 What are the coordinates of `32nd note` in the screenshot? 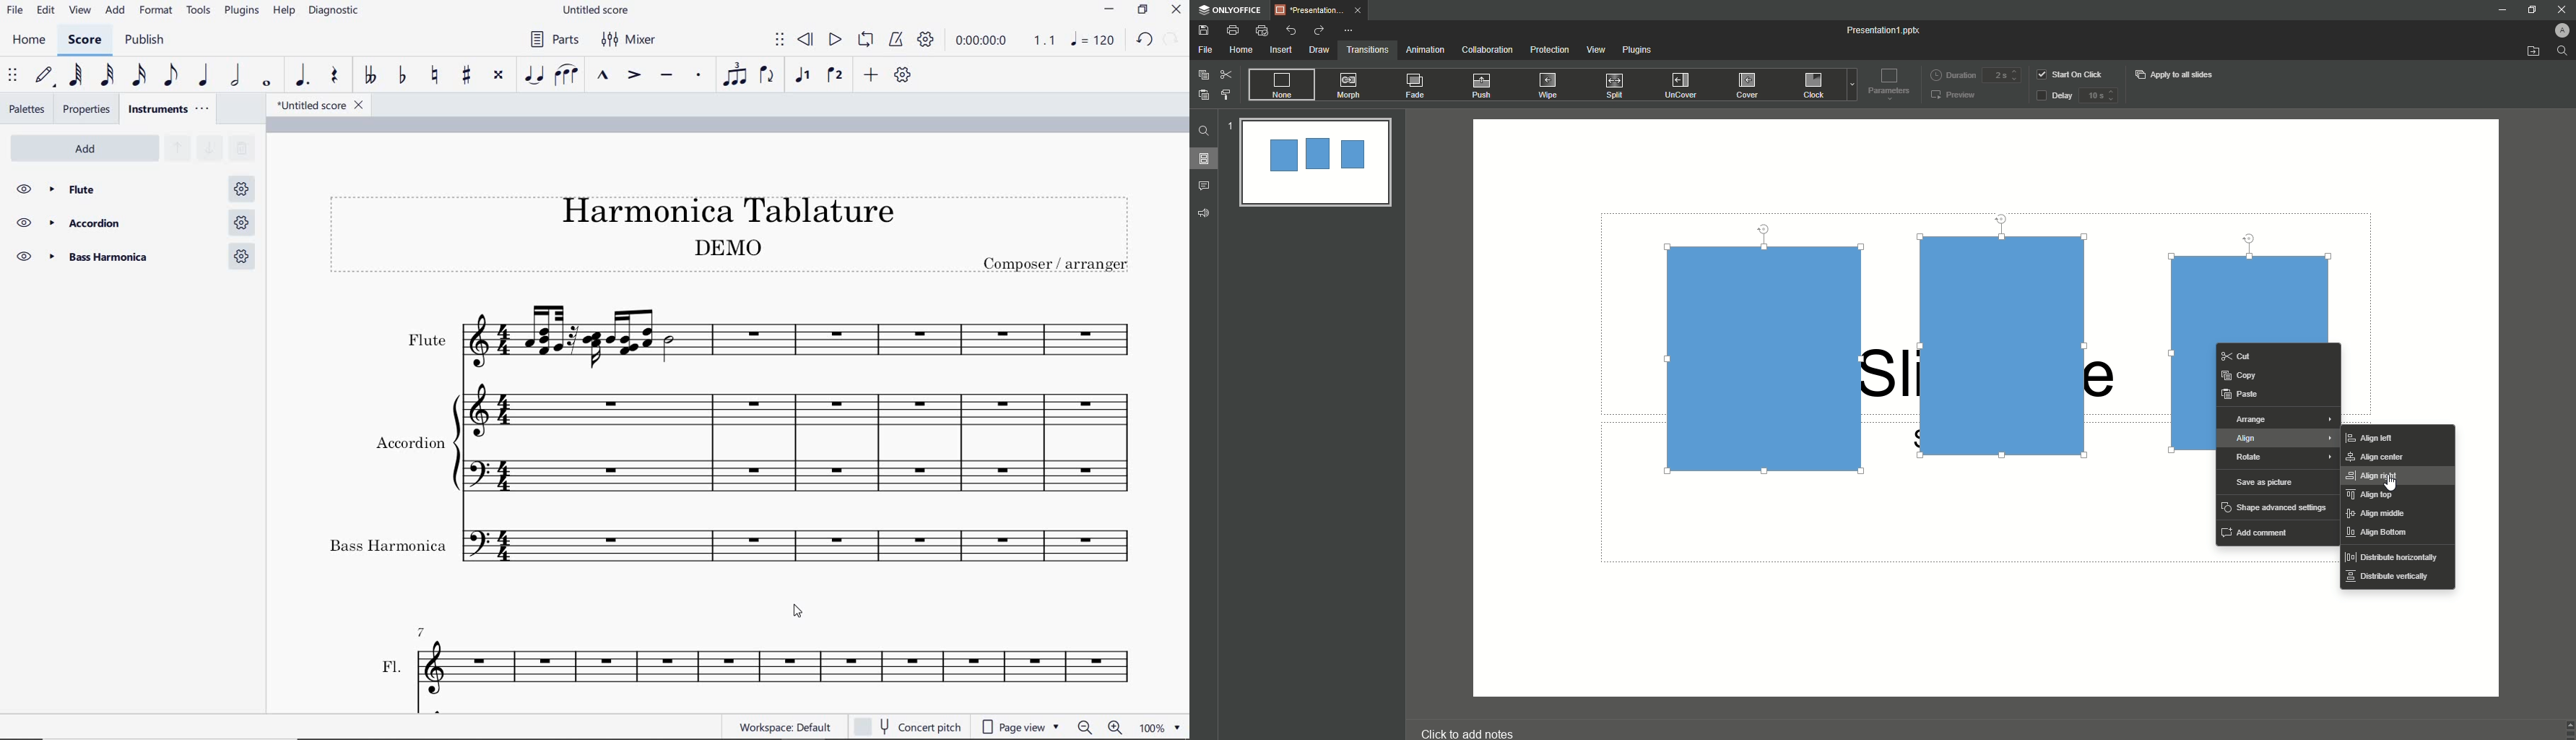 It's located at (106, 76).